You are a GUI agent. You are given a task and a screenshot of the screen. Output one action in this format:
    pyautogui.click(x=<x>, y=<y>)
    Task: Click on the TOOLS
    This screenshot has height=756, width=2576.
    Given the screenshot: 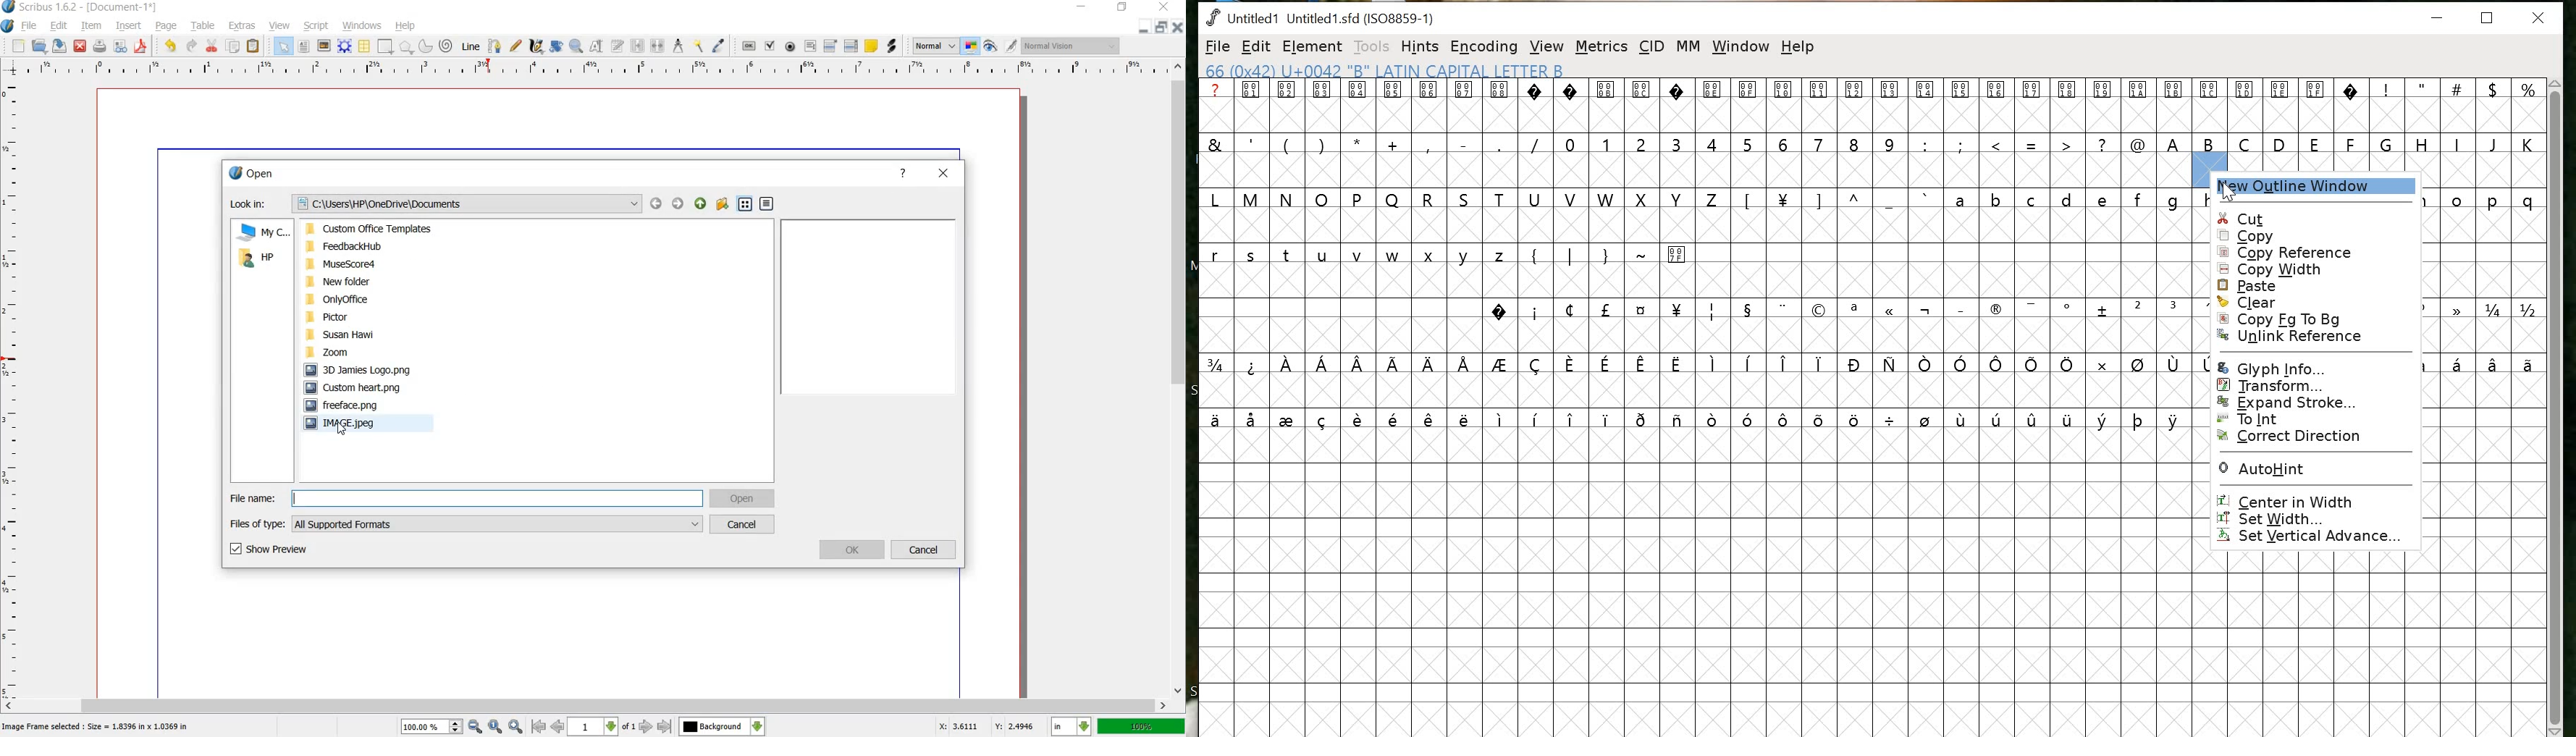 What is the action you would take?
    pyautogui.click(x=1370, y=48)
    